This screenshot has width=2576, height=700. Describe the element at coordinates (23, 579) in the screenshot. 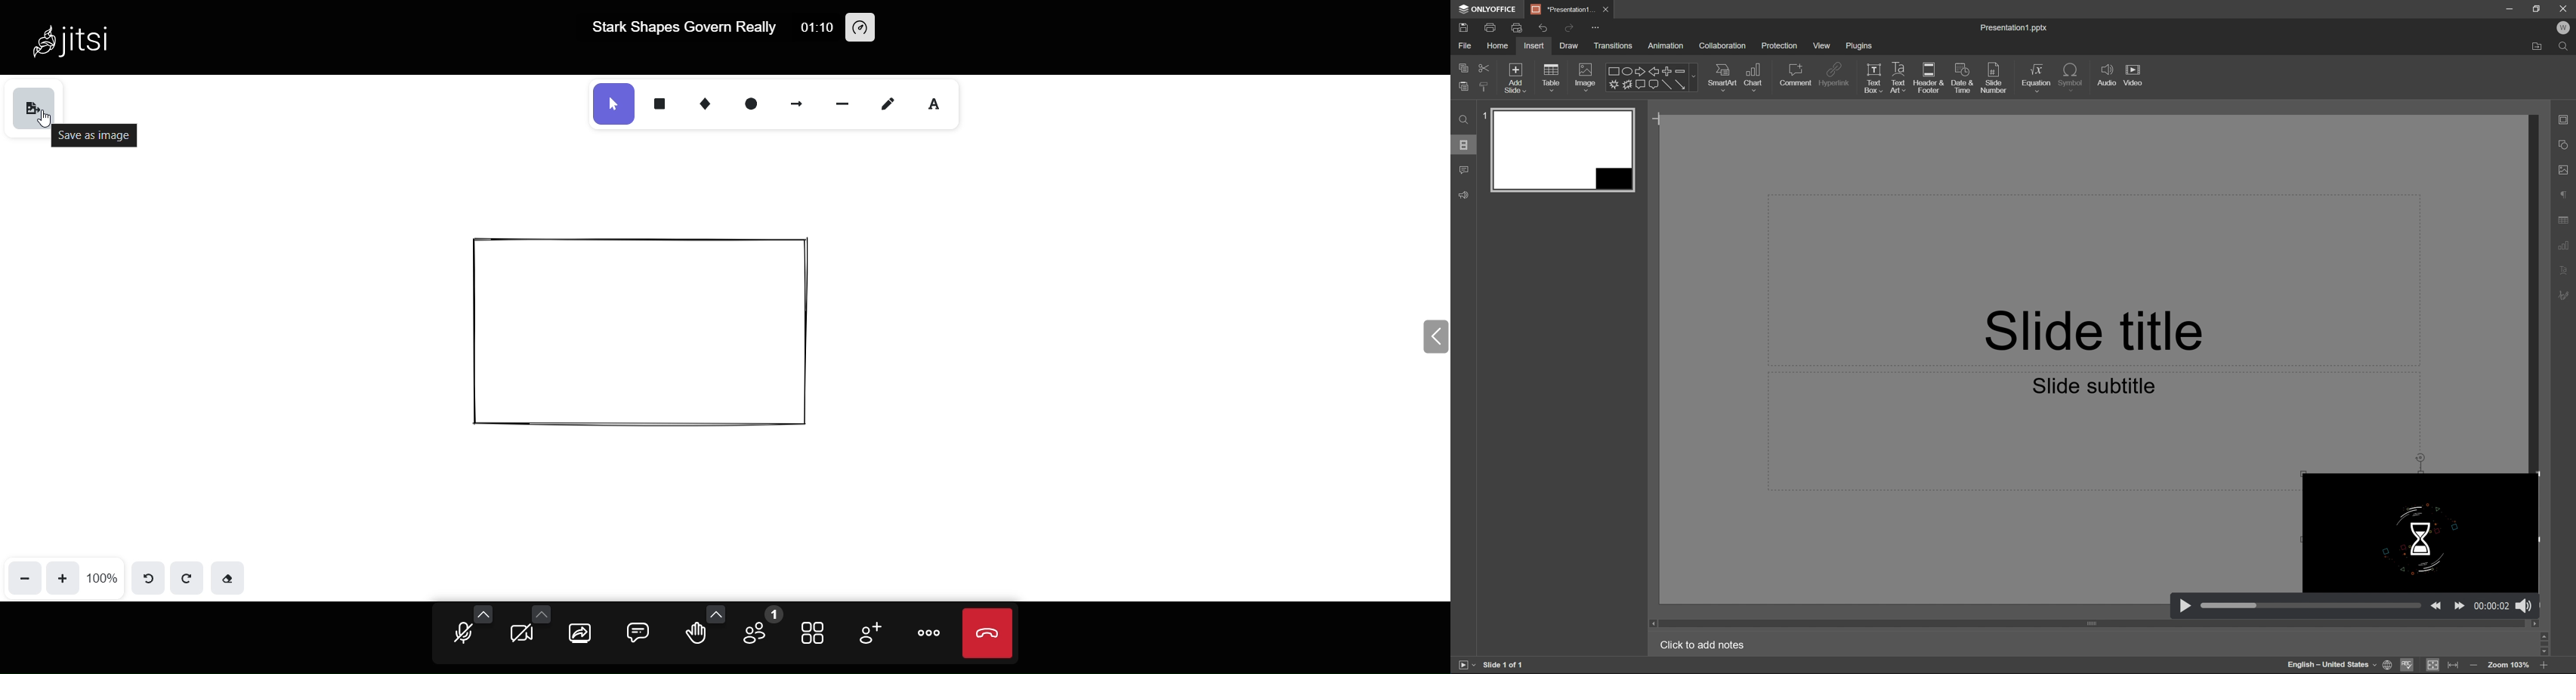

I see `zoom out` at that location.